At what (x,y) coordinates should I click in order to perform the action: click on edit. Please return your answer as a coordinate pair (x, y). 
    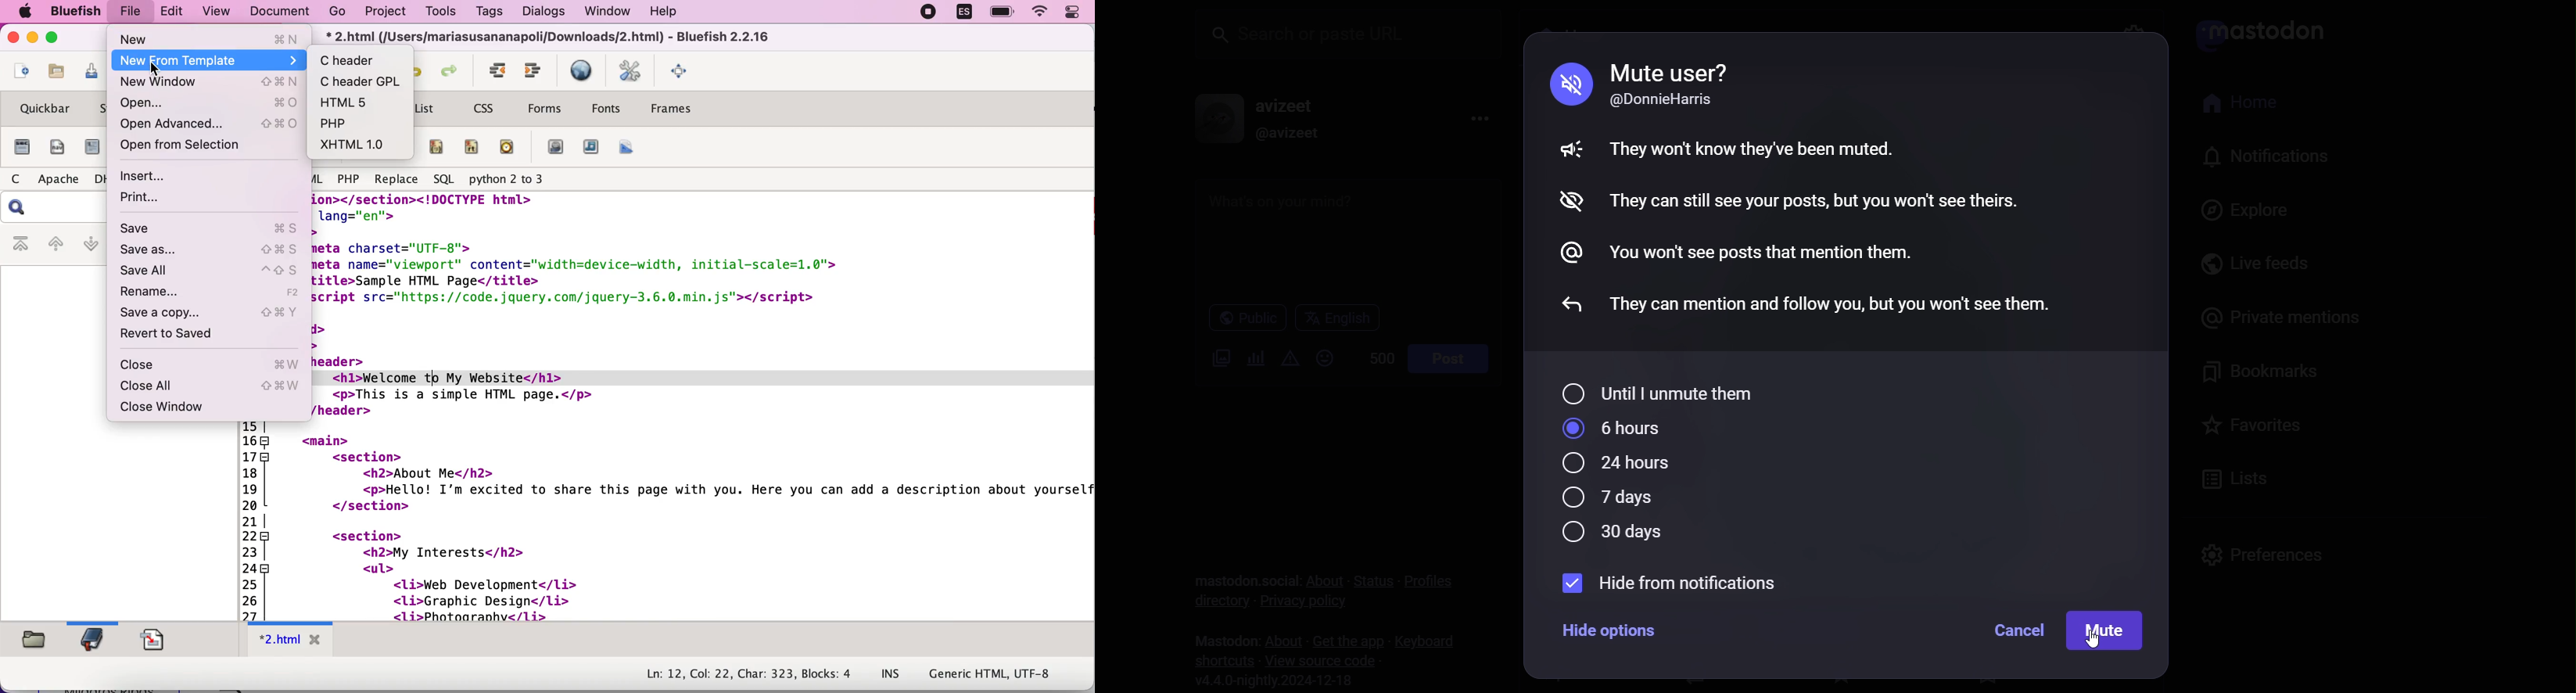
    Looking at the image, I should click on (173, 12).